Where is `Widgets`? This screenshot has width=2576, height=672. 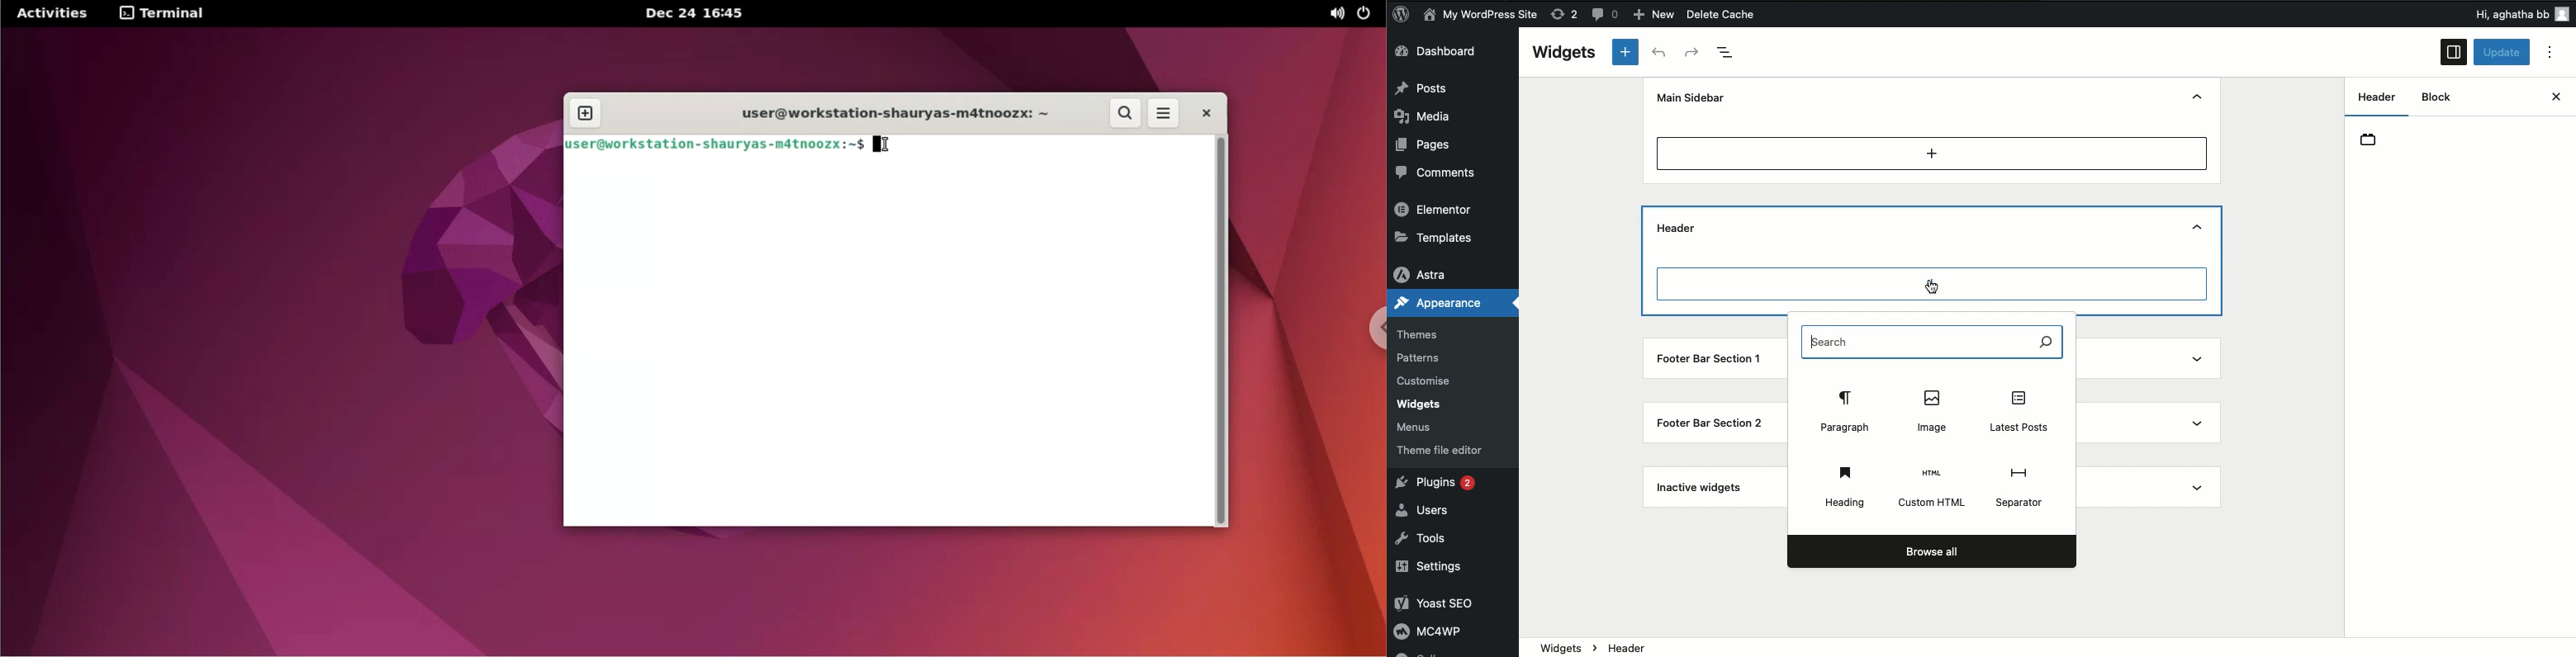
Widgets is located at coordinates (1420, 404).